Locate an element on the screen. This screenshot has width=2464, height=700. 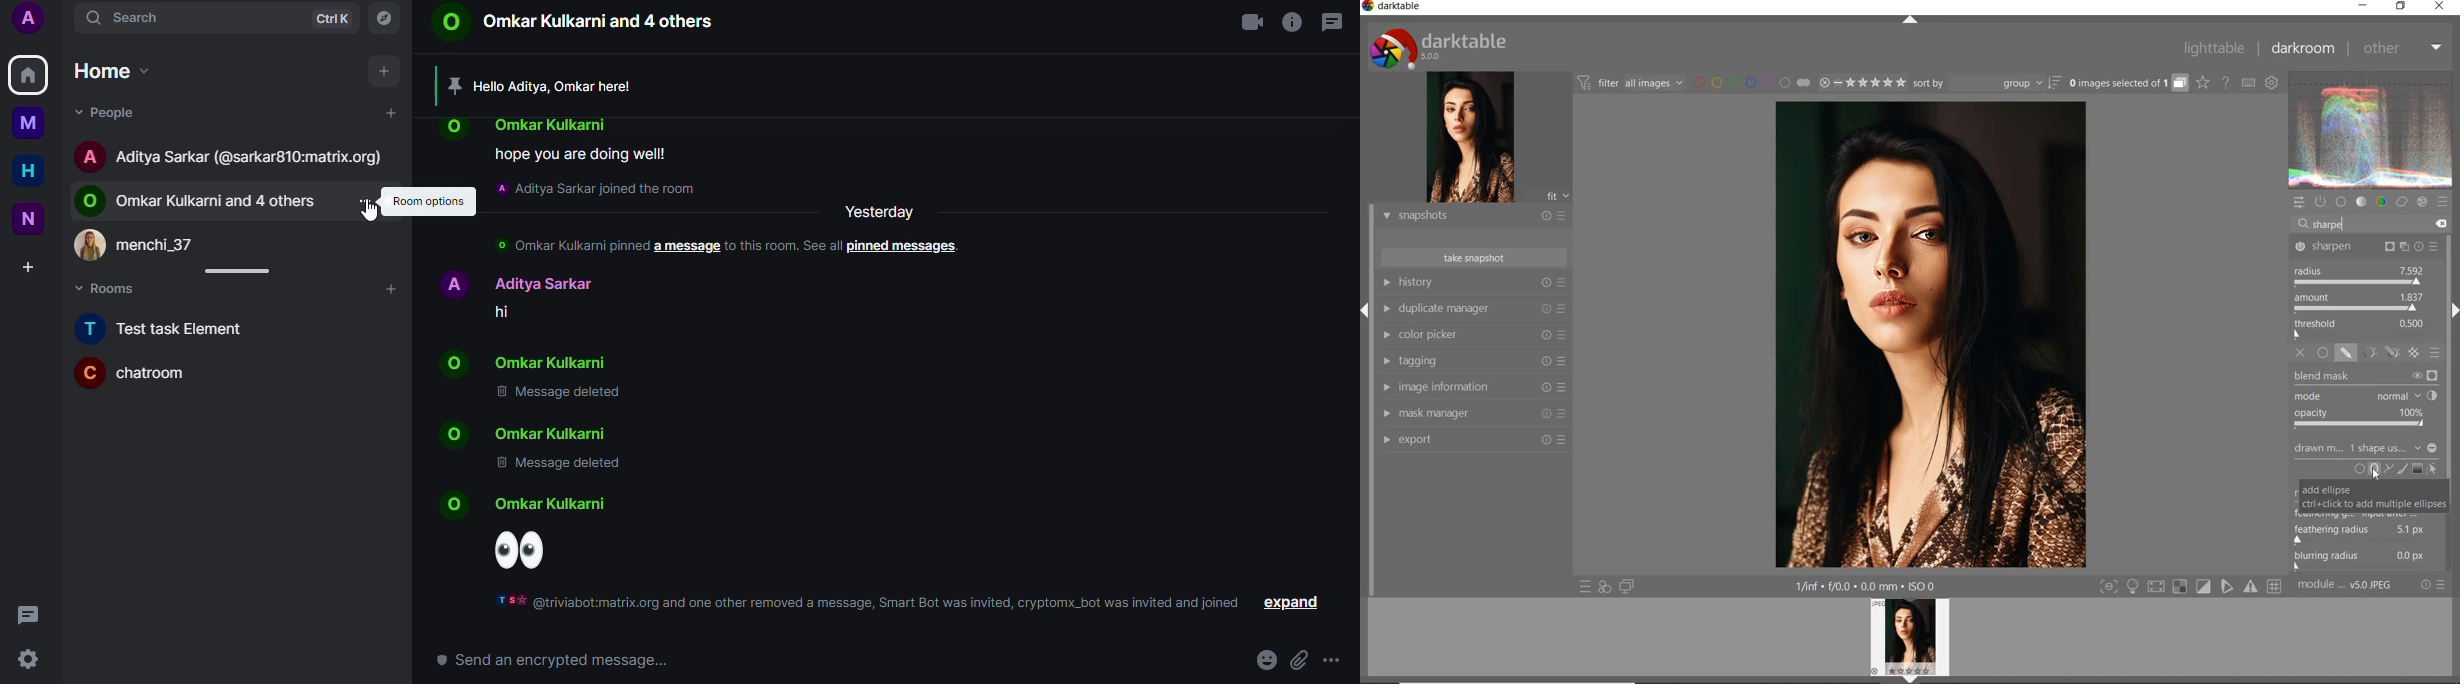
EDIT MASK ELEMENT is located at coordinates (2434, 468).